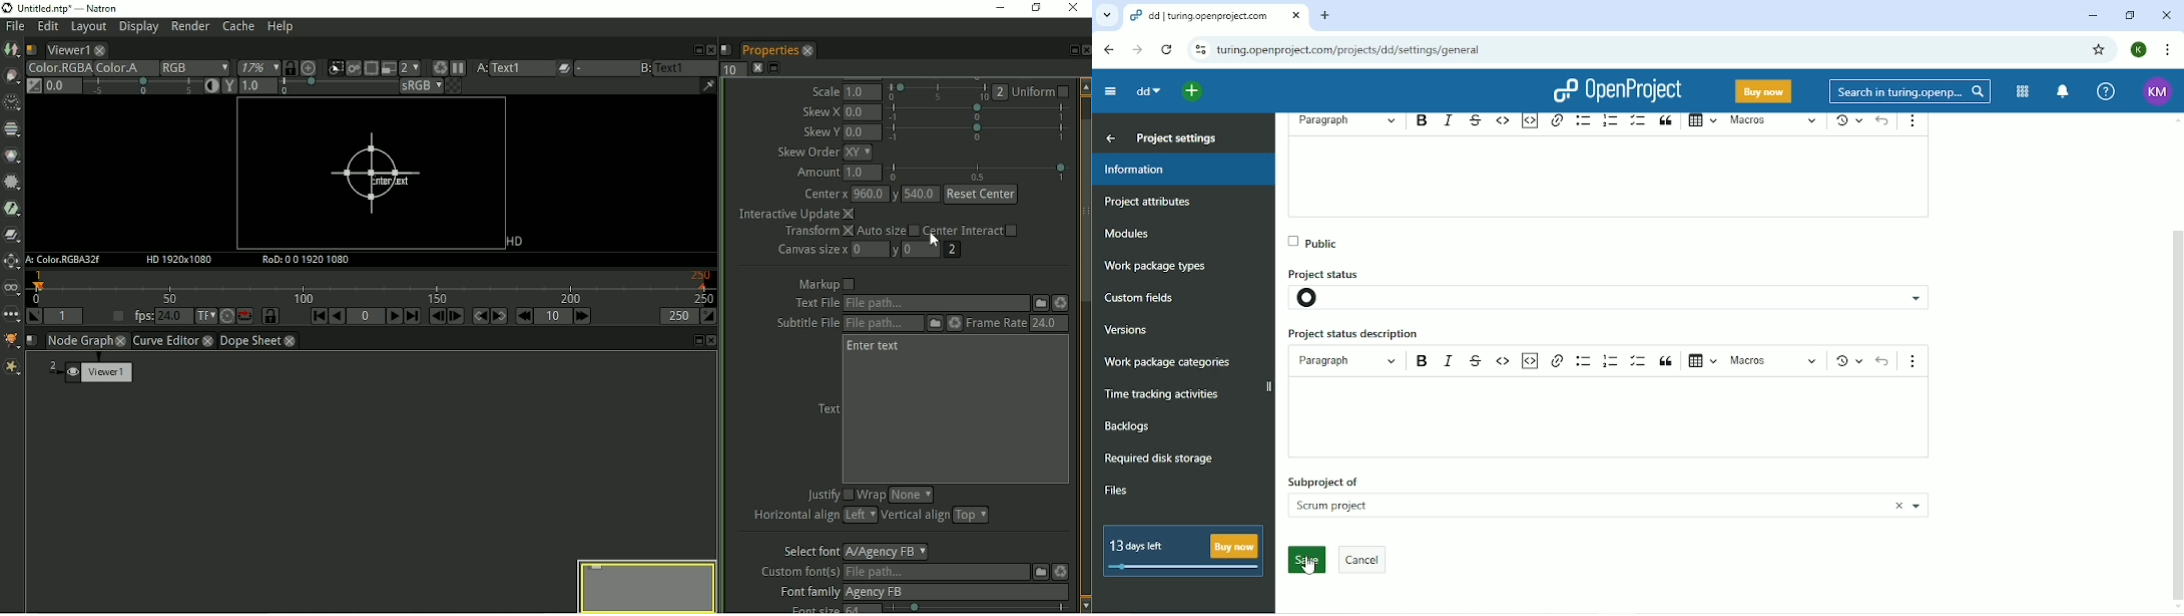 Image resolution: width=2184 pixels, height=616 pixels. I want to click on insert code snippet, so click(1529, 358).